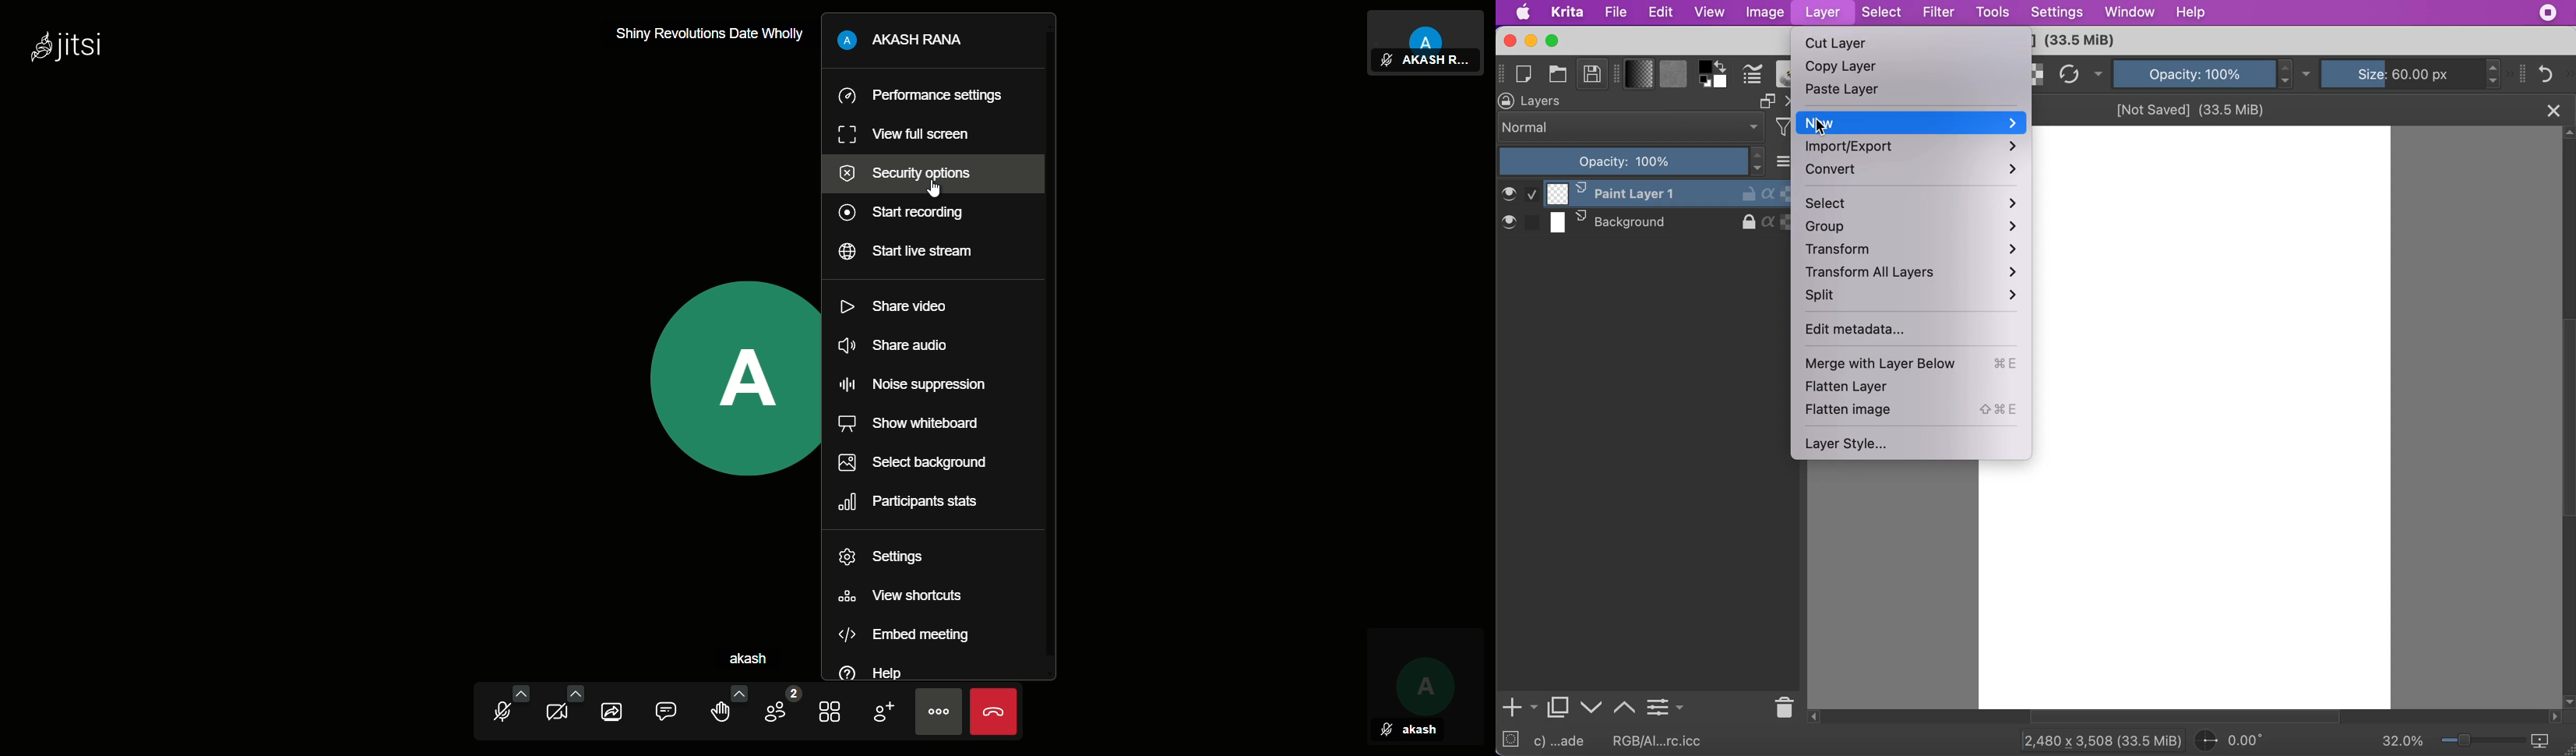 Image resolution: width=2576 pixels, height=756 pixels. I want to click on end call, so click(992, 711).